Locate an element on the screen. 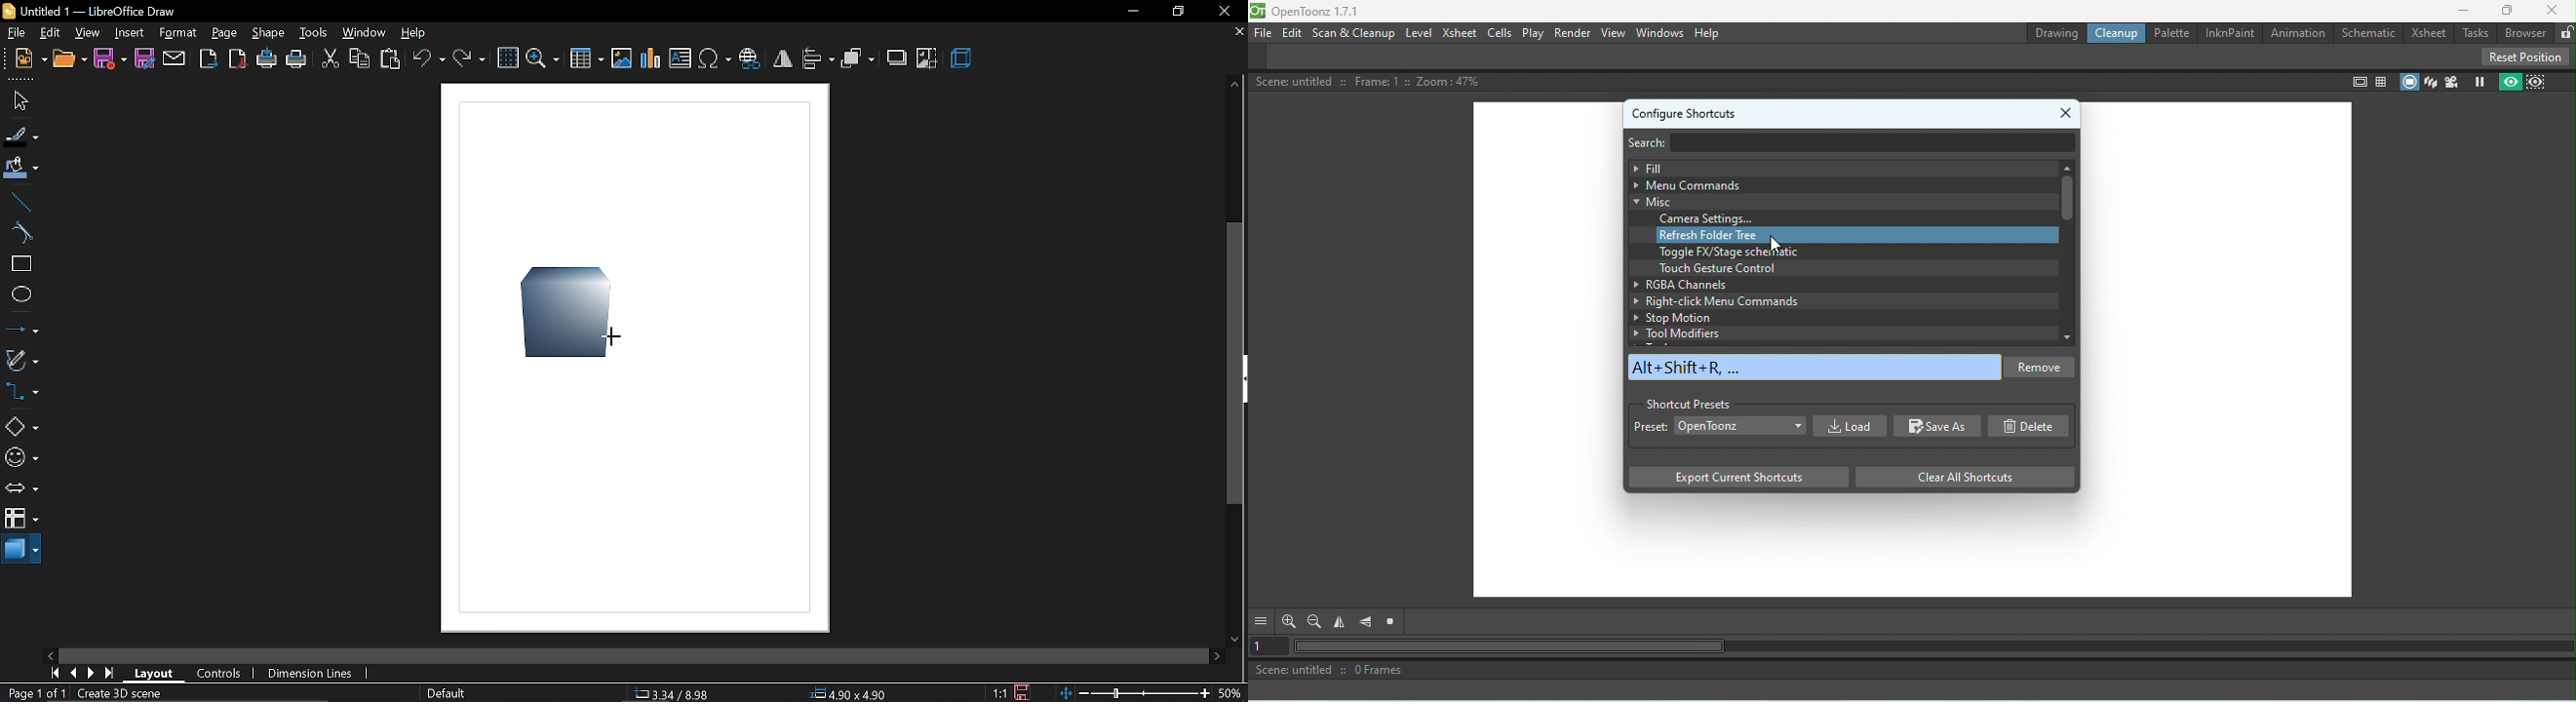  3d shapes is located at coordinates (24, 553).